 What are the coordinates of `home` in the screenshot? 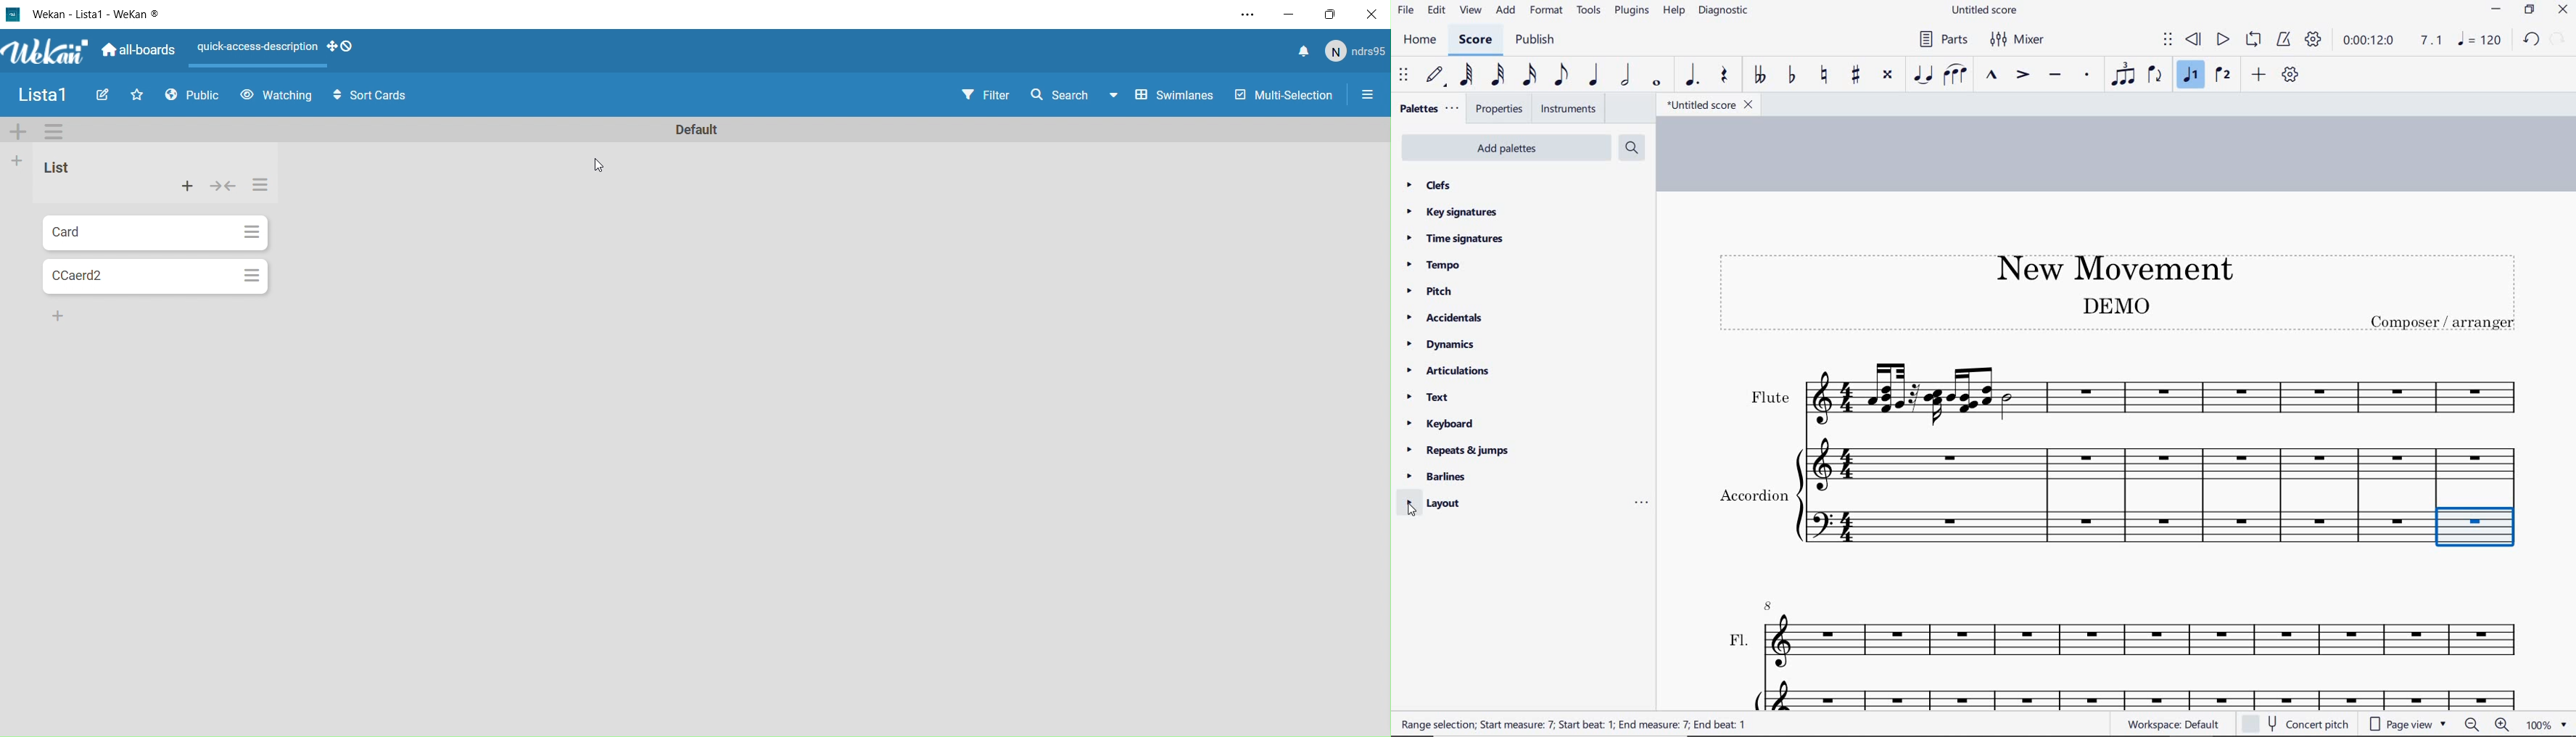 It's located at (1419, 40).